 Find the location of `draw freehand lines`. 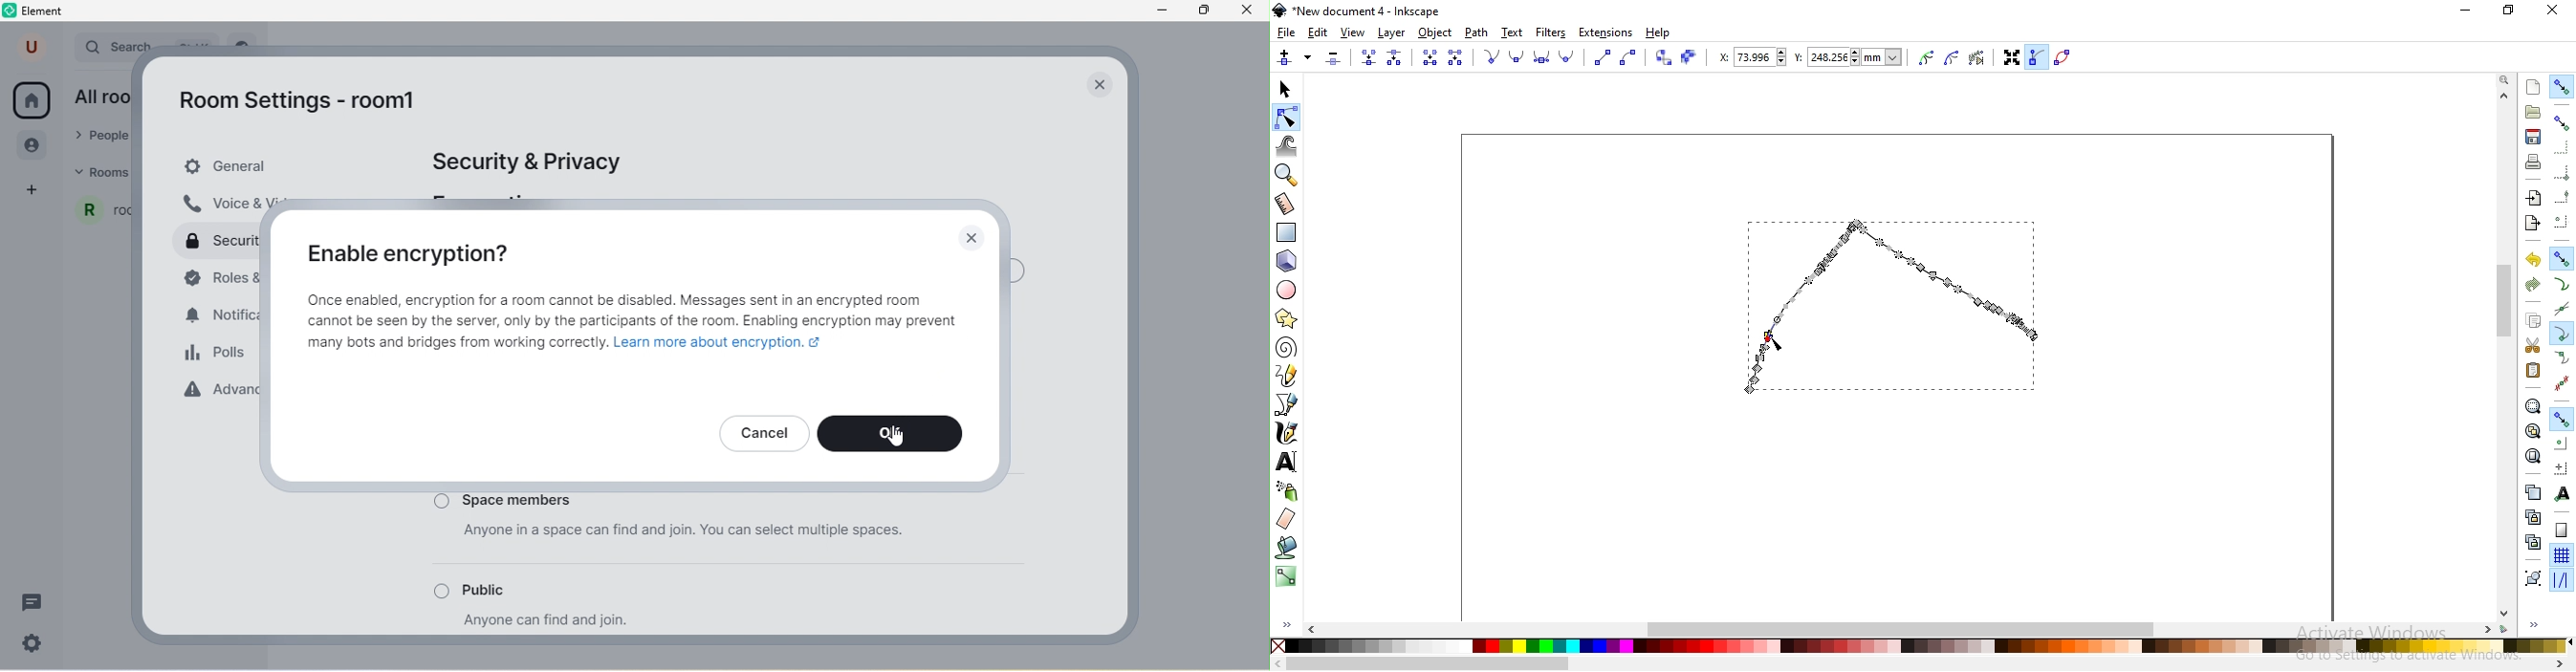

draw freehand lines is located at coordinates (1287, 375).